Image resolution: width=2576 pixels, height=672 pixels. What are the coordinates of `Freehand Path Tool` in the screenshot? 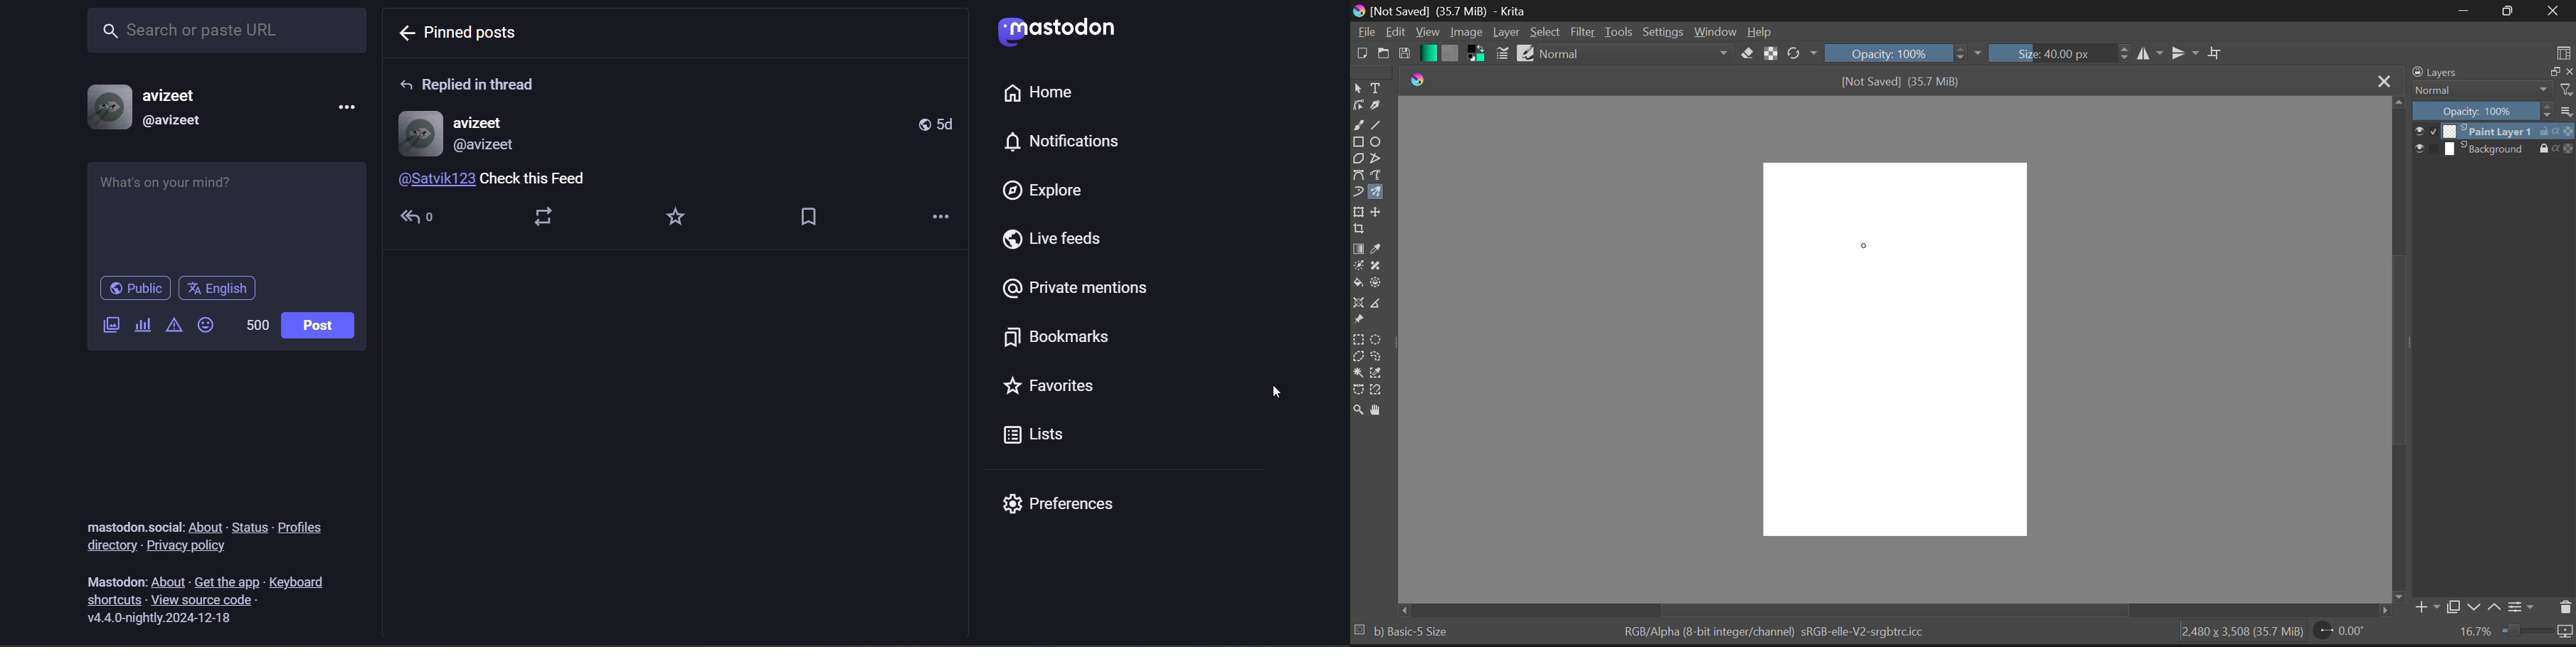 It's located at (1378, 174).